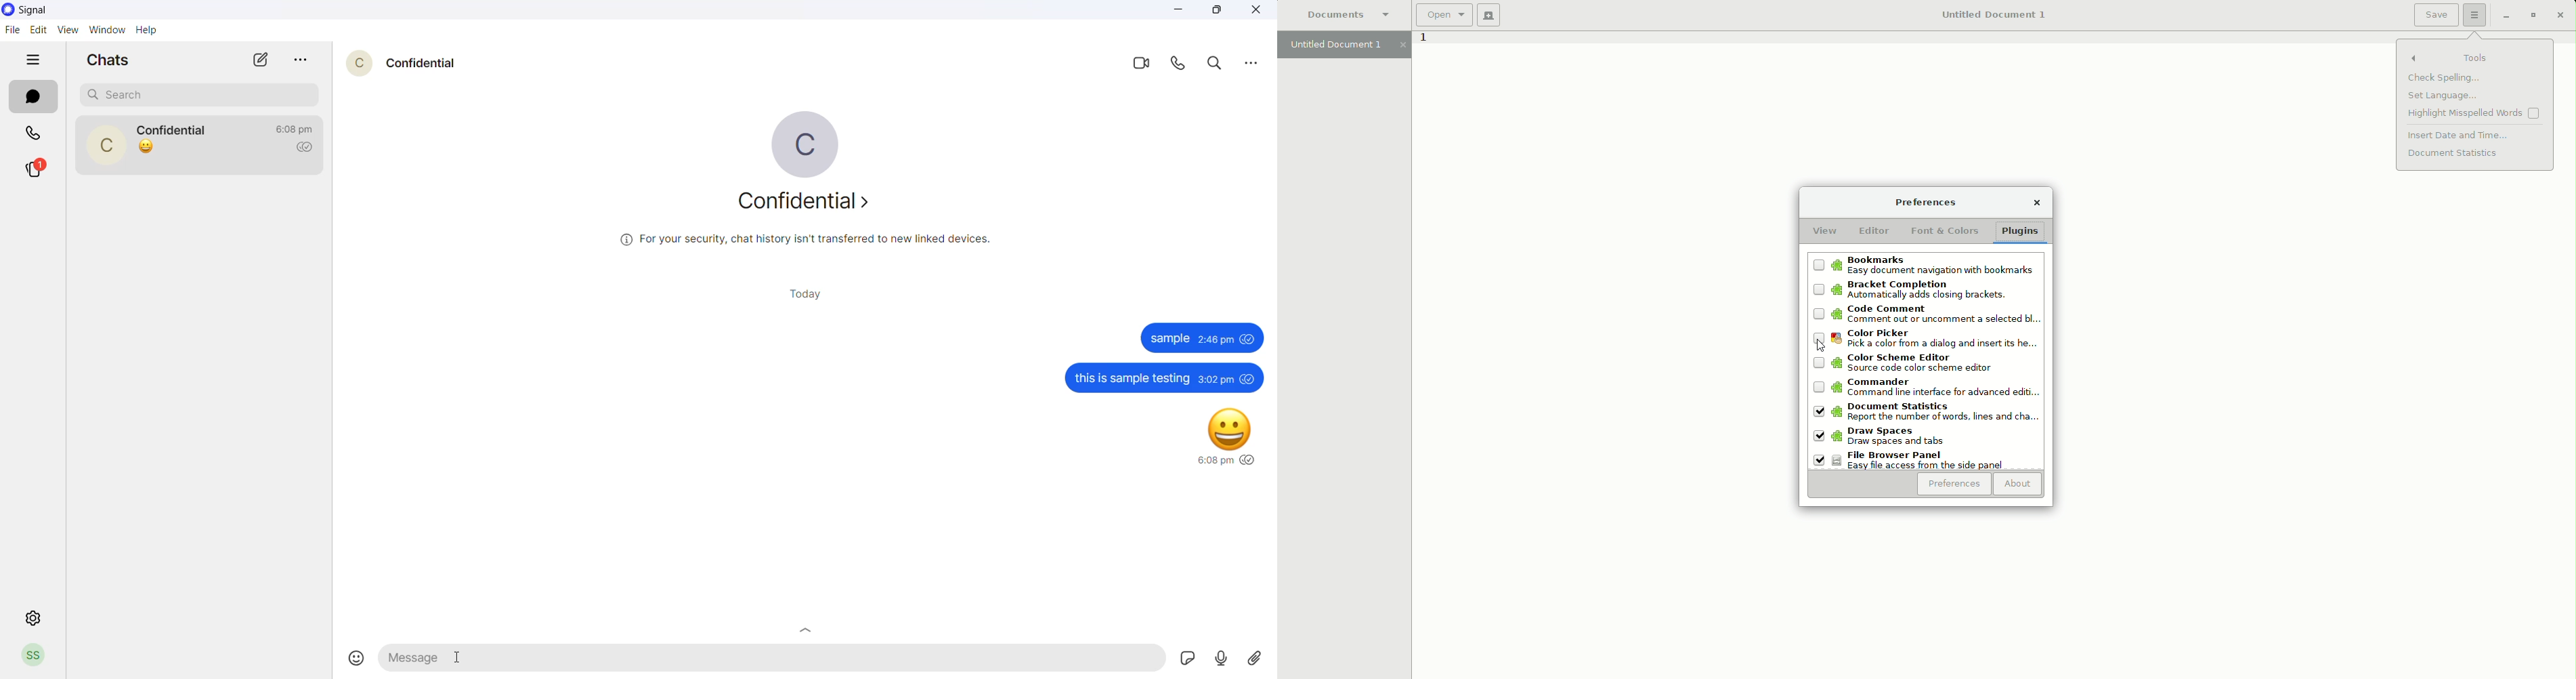 This screenshot has width=2576, height=700. I want to click on Options, so click(2475, 16).